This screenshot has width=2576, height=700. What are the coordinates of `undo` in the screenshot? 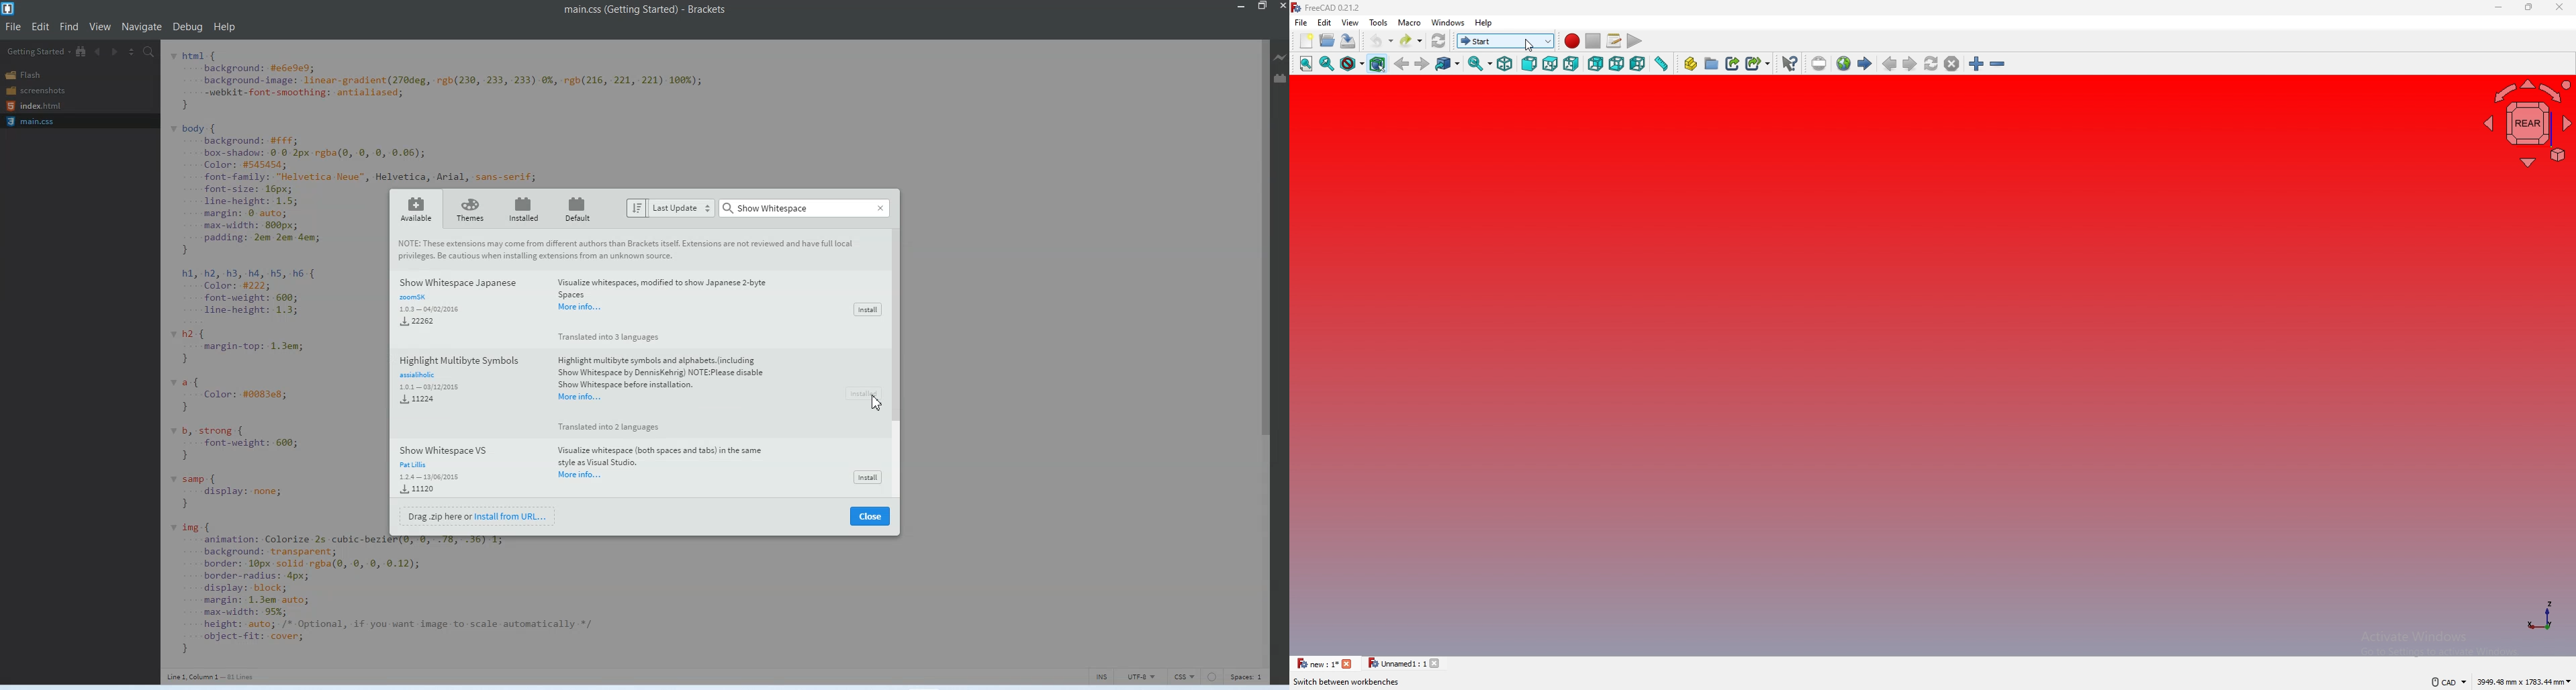 It's located at (1381, 41).